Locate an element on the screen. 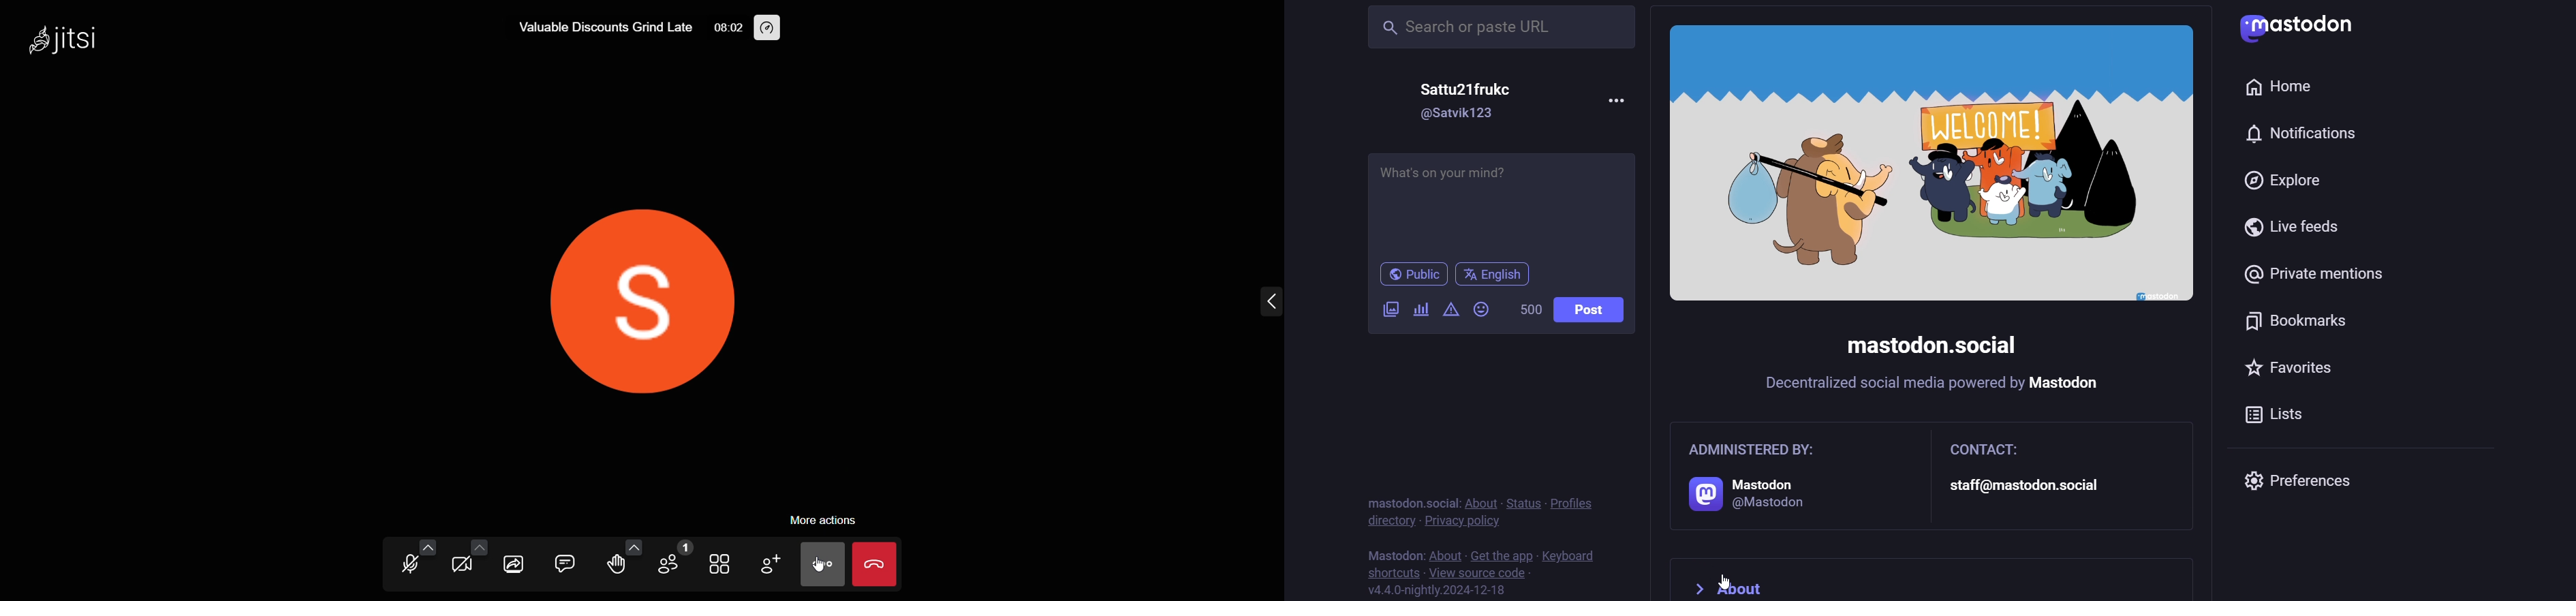 The height and width of the screenshot is (616, 2576). list is located at coordinates (2285, 418).